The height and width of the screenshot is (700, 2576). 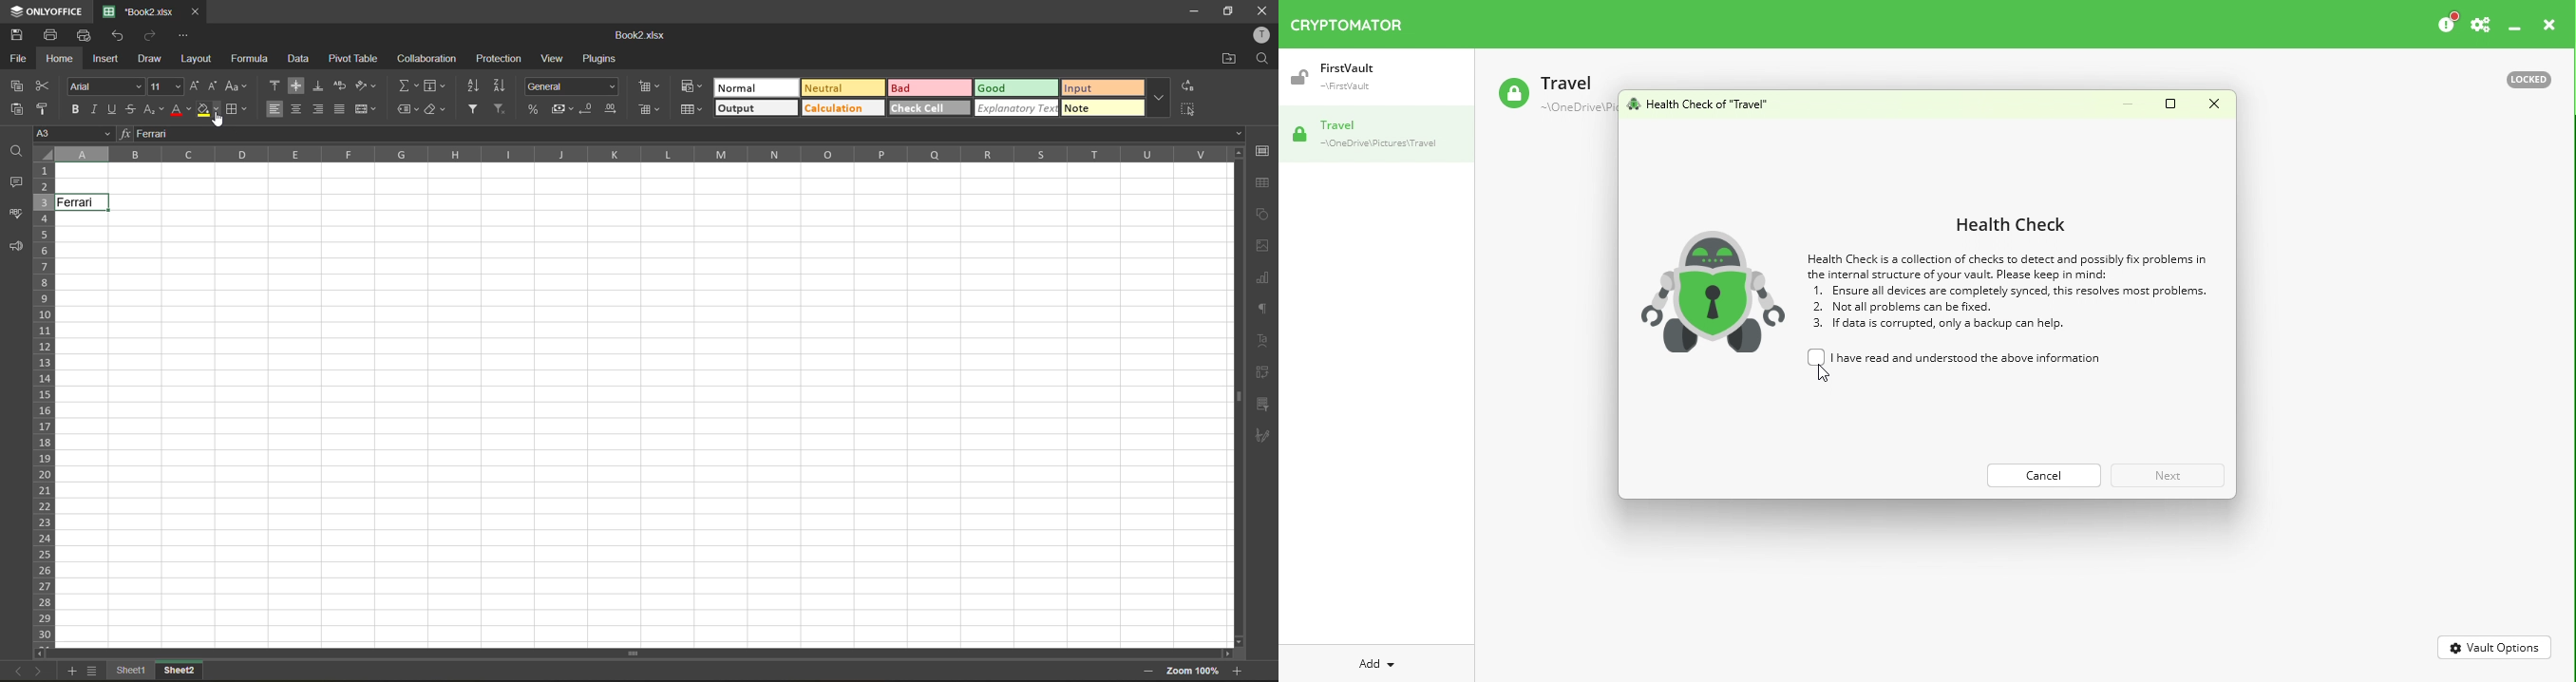 I want to click on calculation, so click(x=841, y=107).